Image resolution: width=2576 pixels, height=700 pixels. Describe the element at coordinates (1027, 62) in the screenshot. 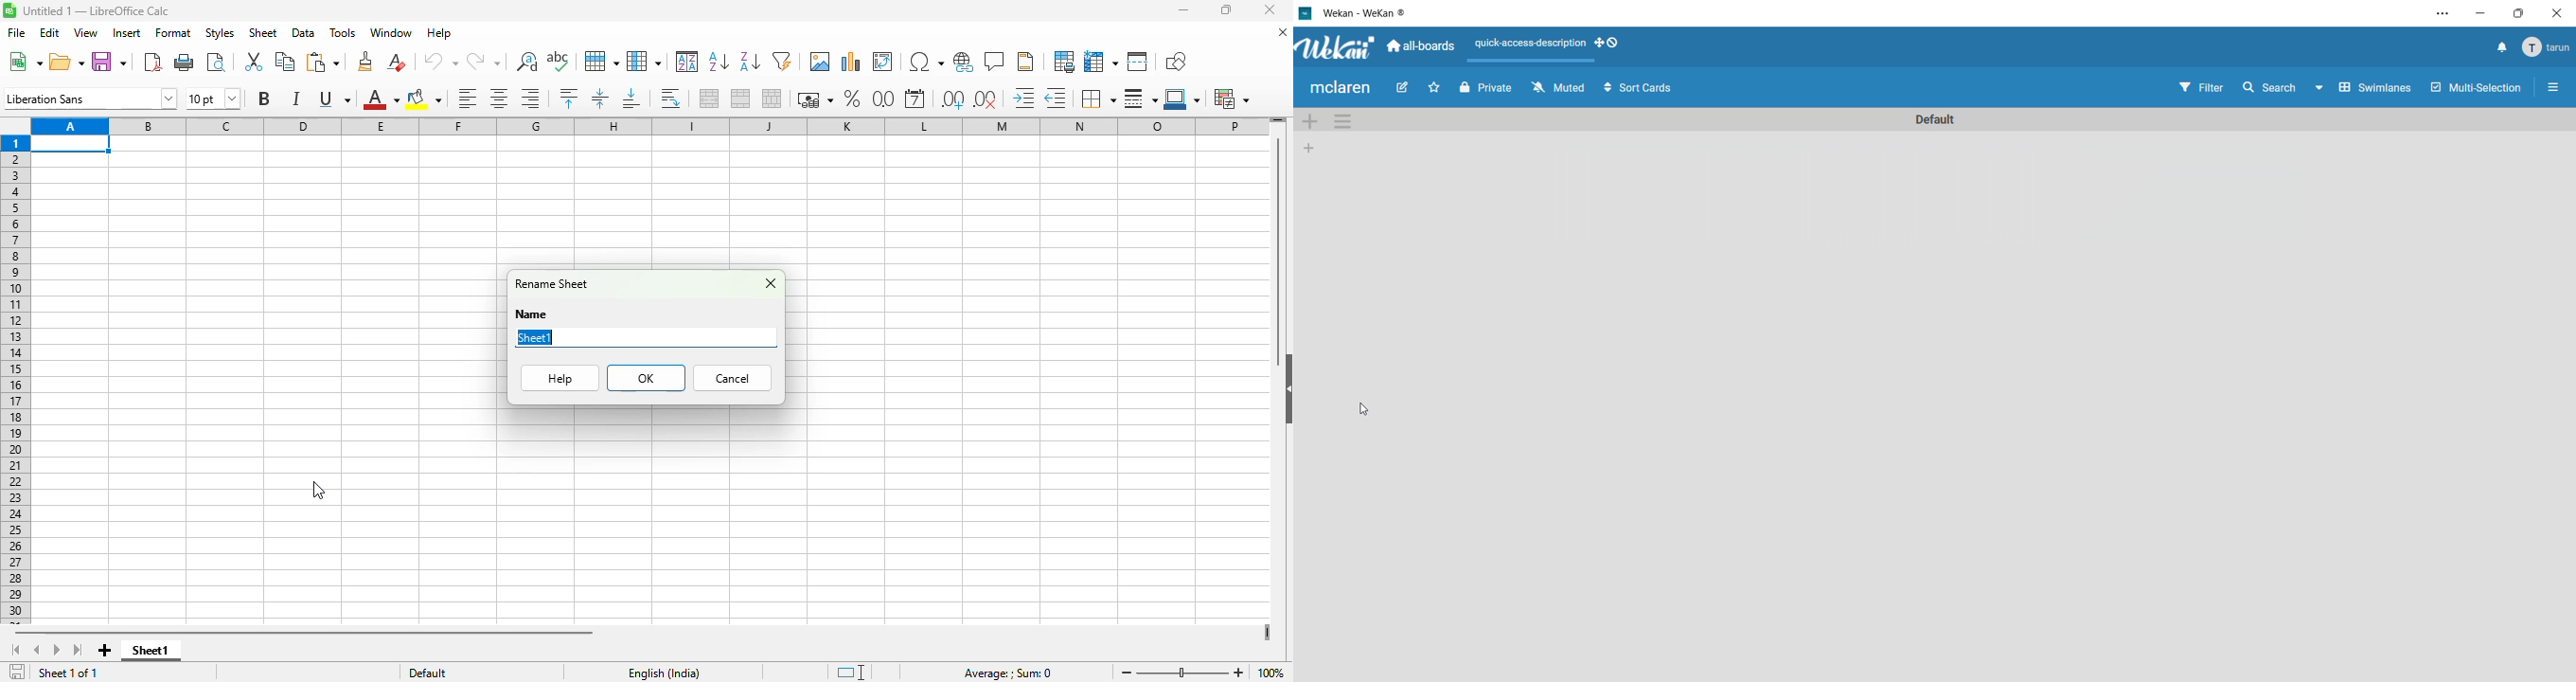

I see `headers and footers` at that location.